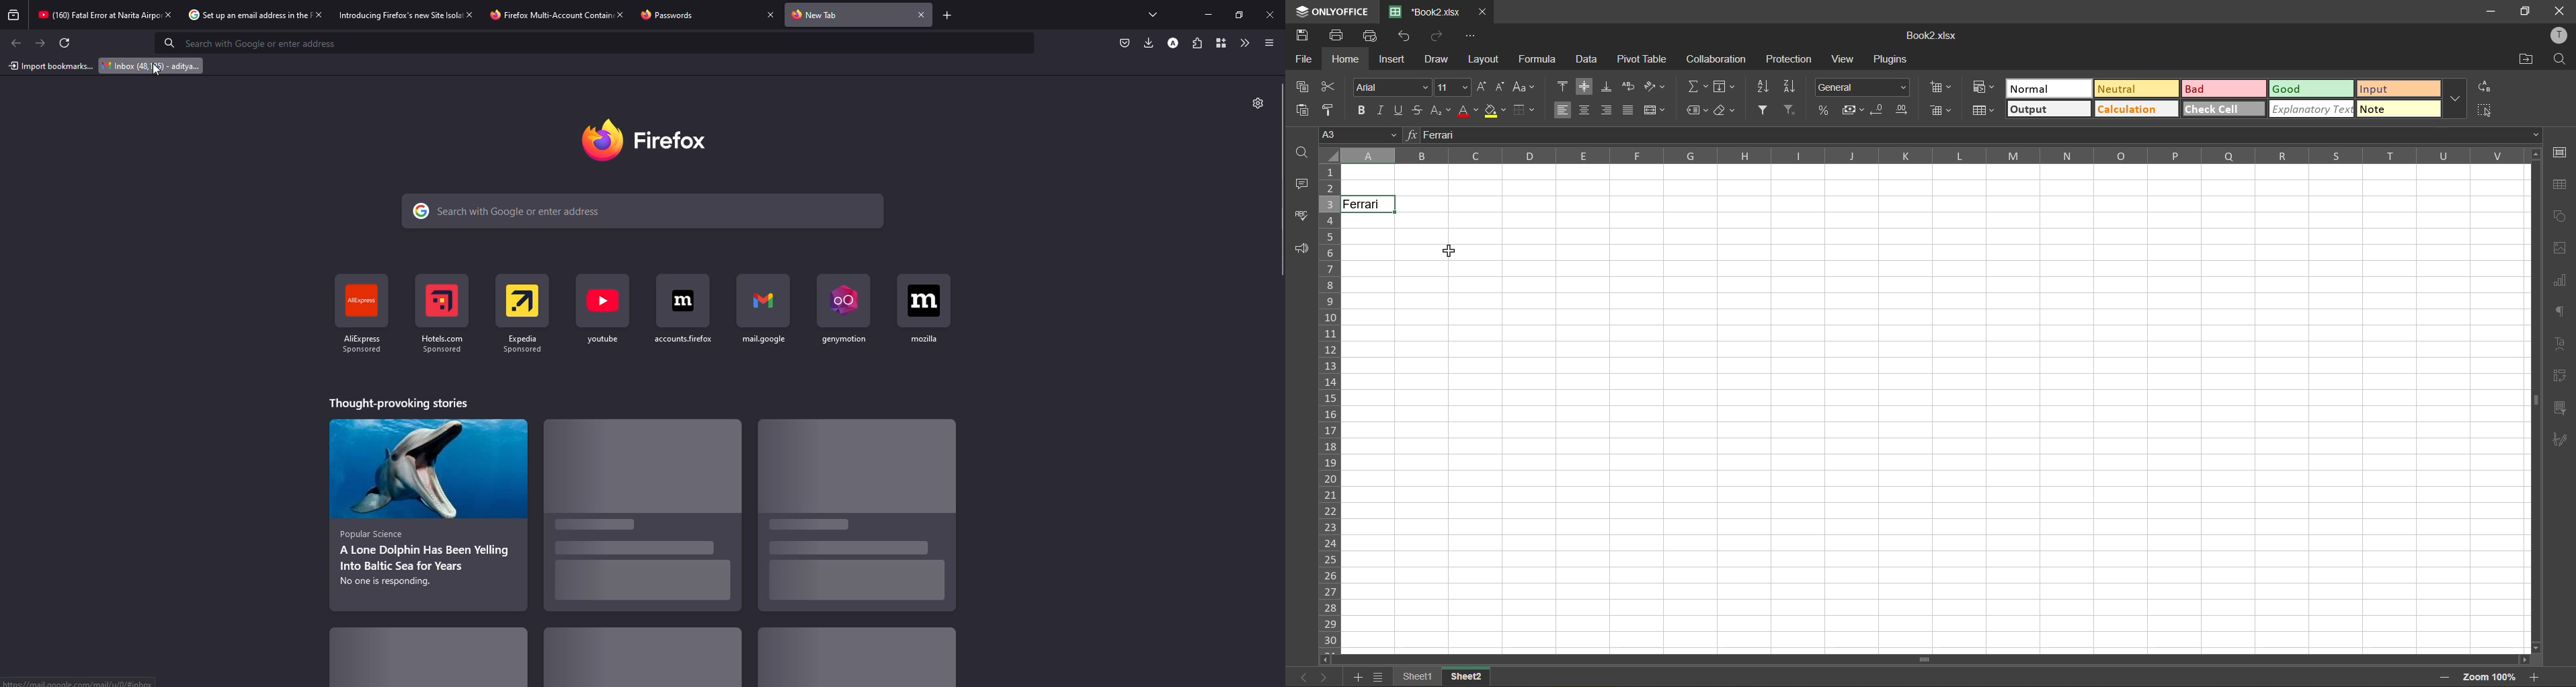 The image size is (2576, 700). I want to click on maximize, so click(1239, 13).